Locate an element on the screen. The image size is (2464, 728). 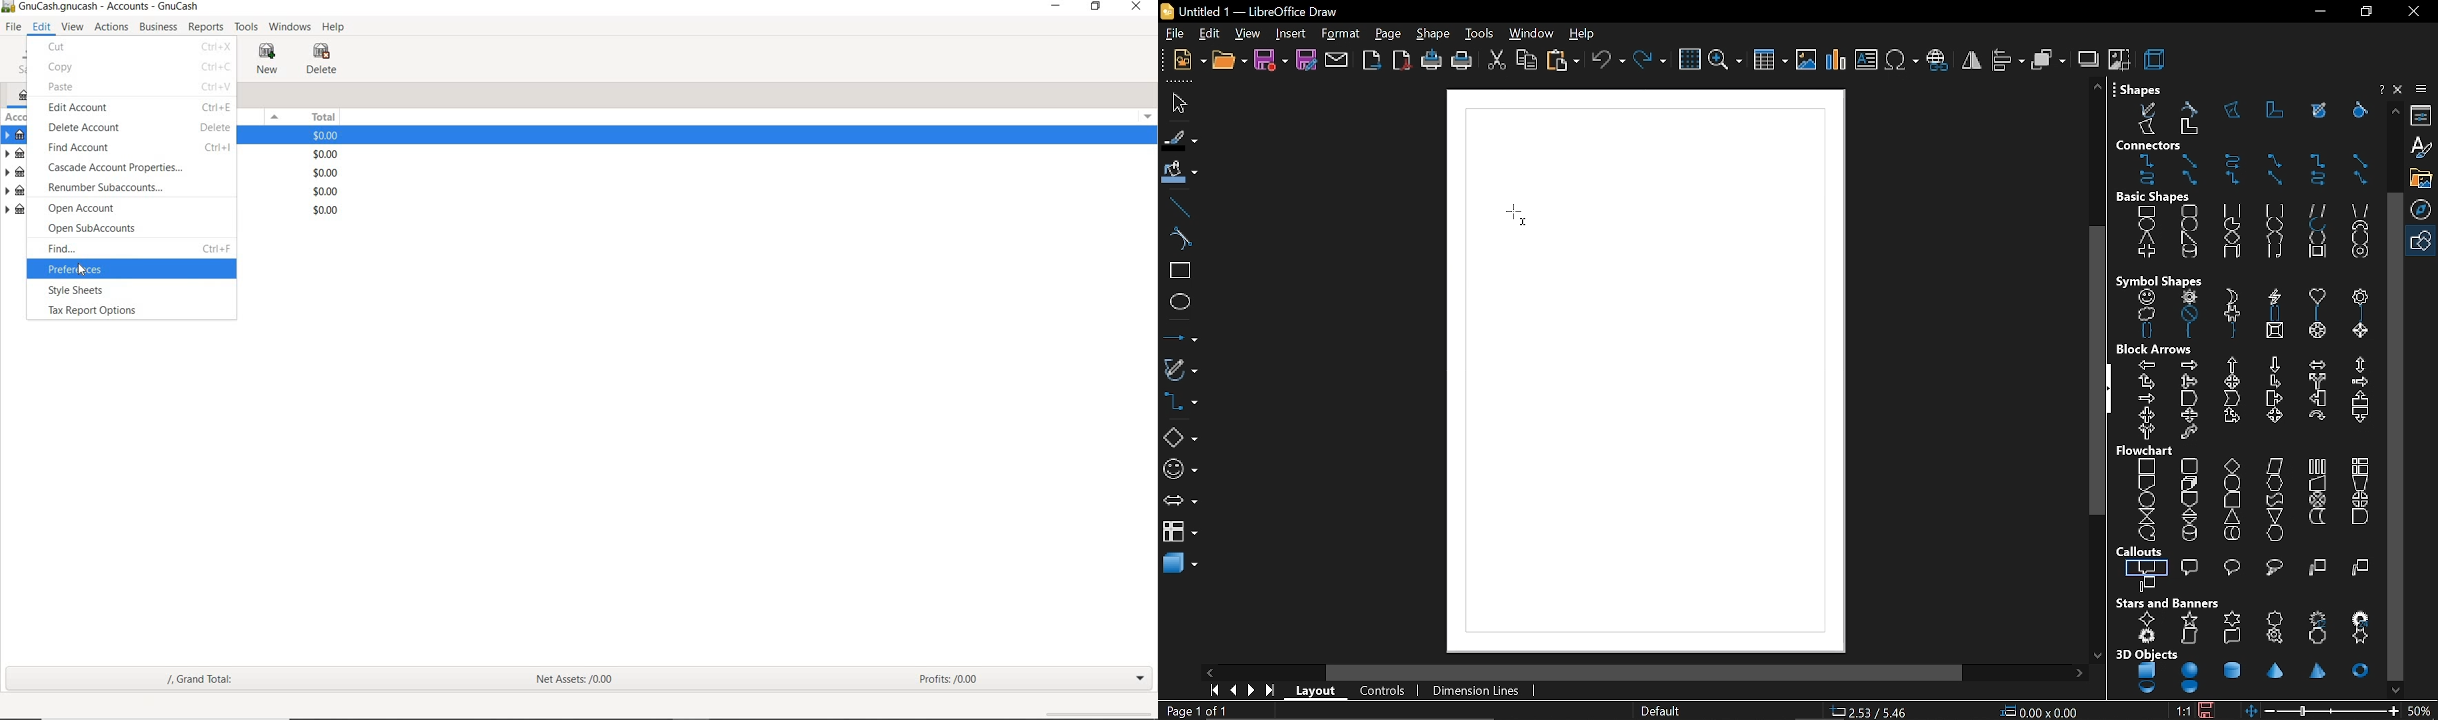
styles is located at coordinates (2423, 149).